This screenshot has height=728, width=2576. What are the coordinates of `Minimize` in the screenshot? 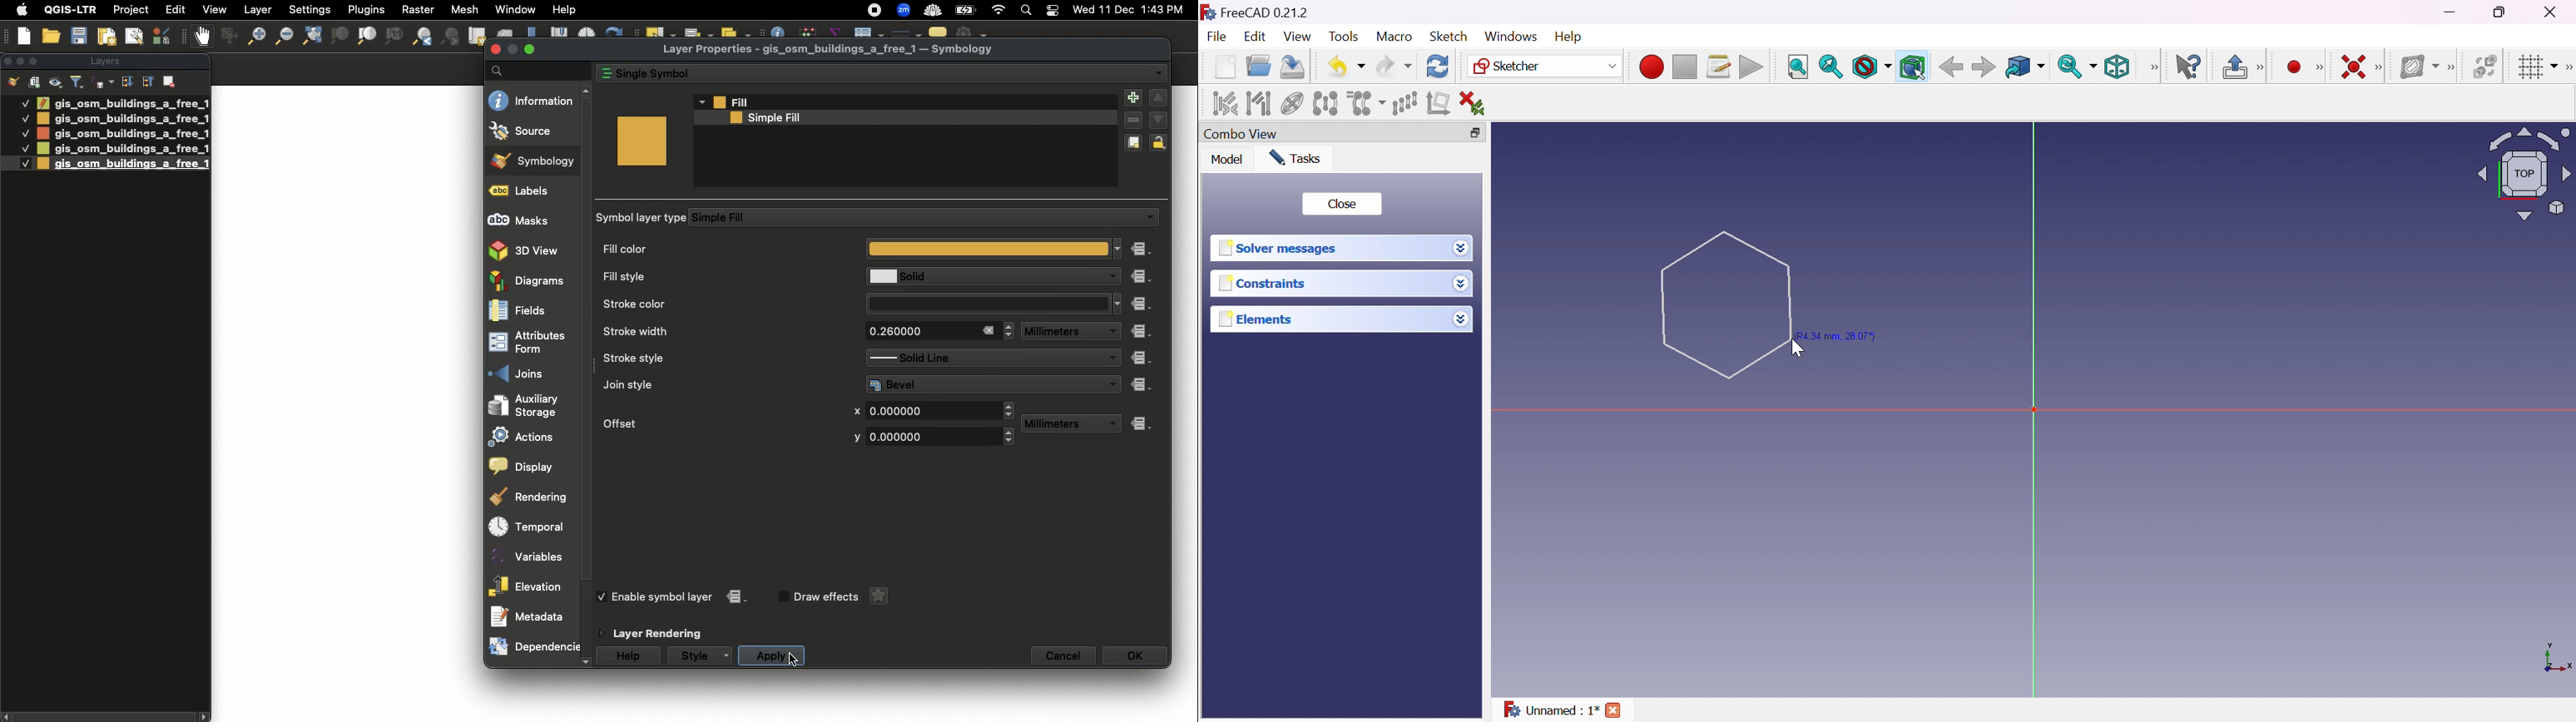 It's located at (2452, 11).